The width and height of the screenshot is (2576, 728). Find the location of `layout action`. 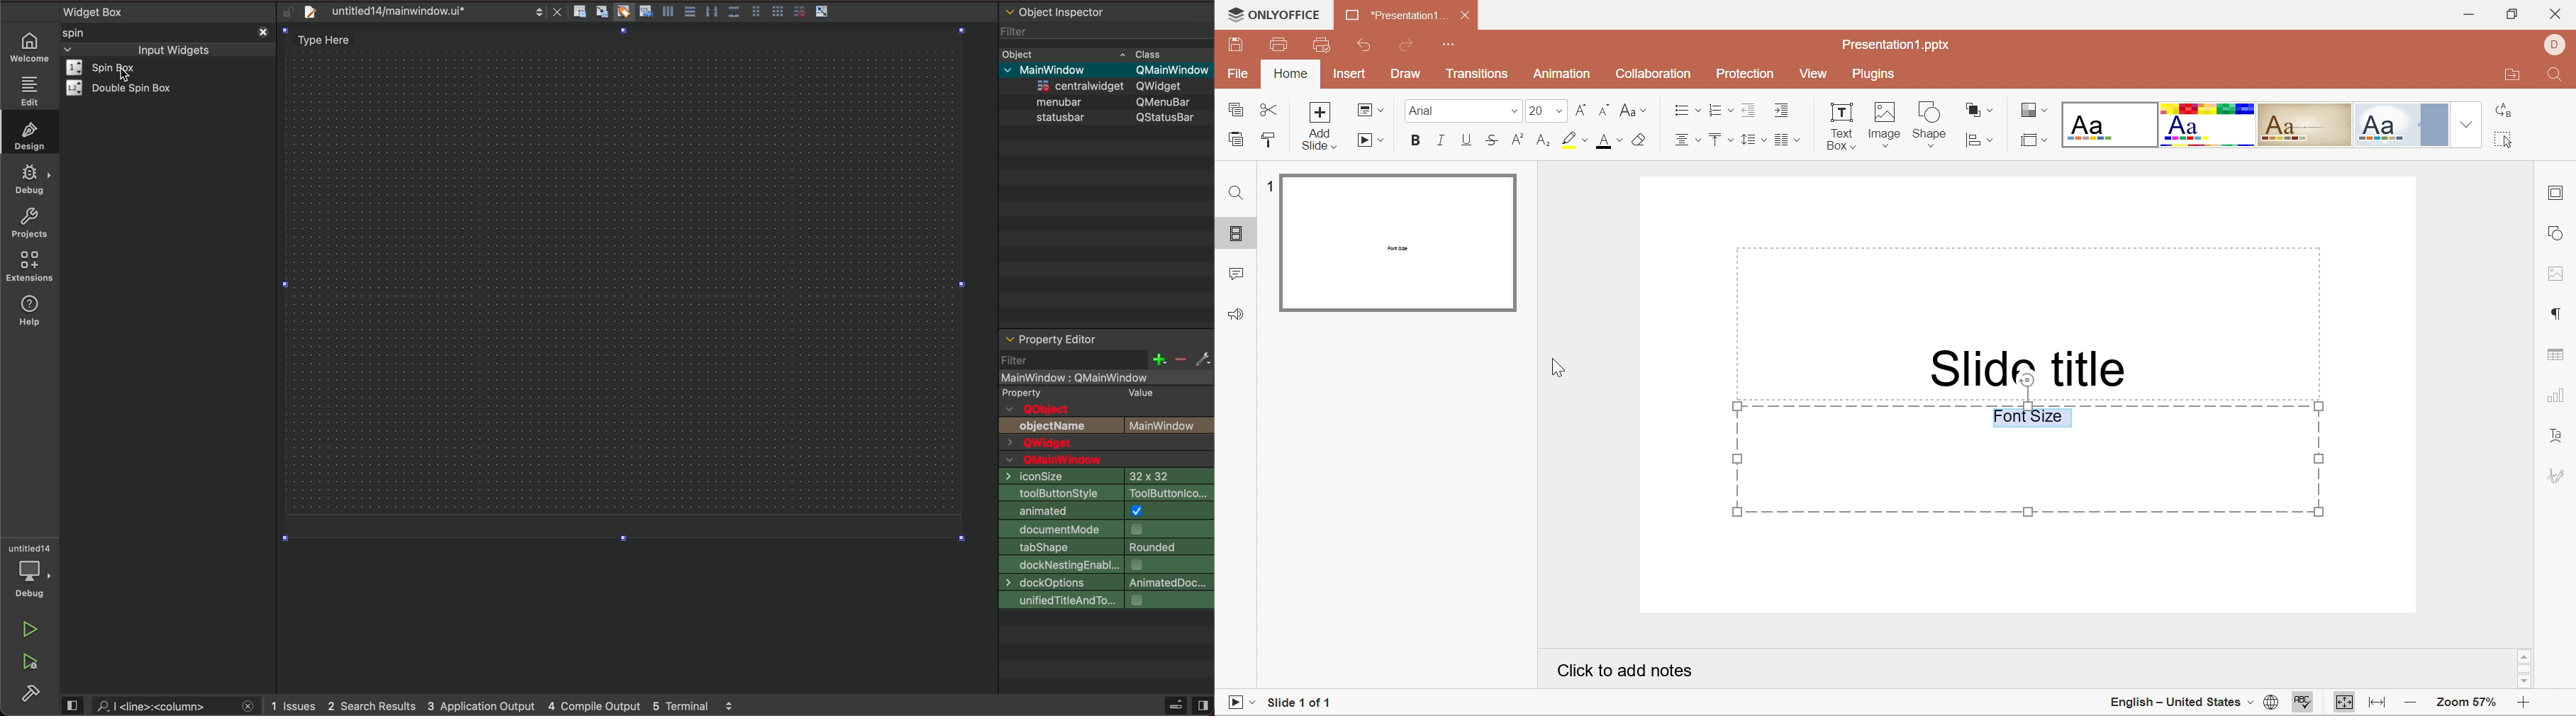

layout action is located at coordinates (705, 10).